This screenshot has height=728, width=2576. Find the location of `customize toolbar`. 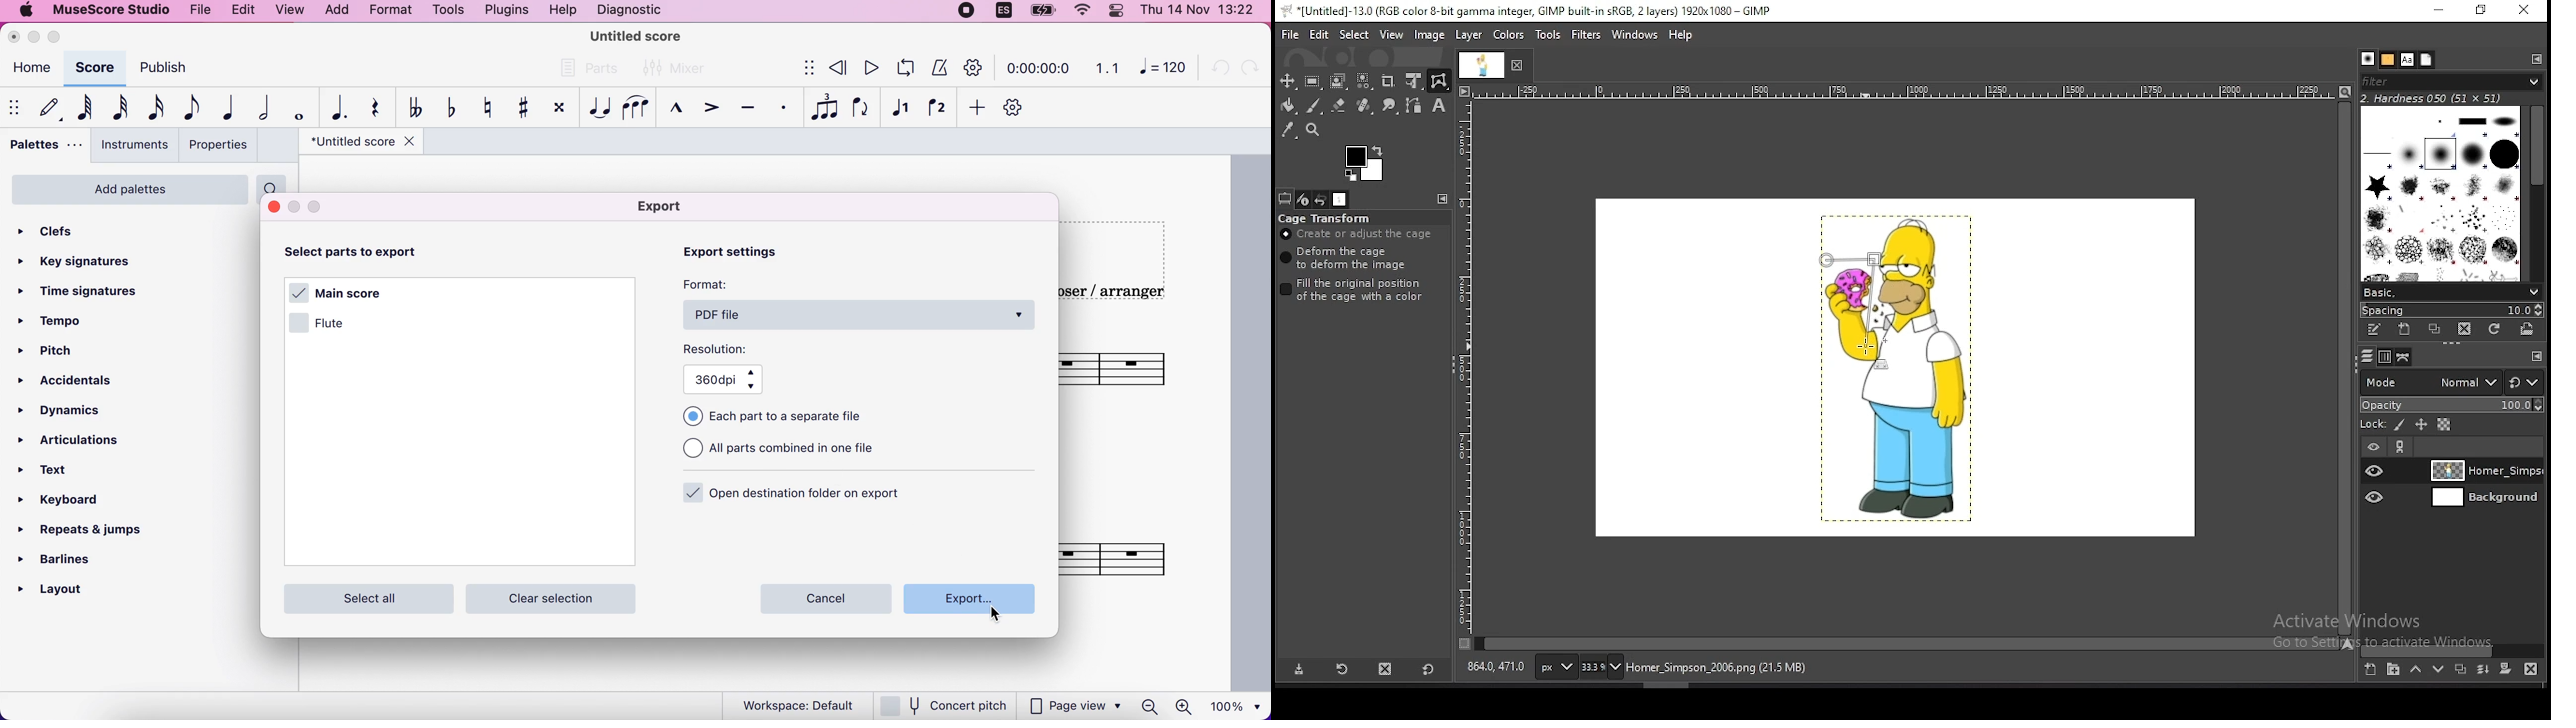

customize toolbar is located at coordinates (1017, 107).